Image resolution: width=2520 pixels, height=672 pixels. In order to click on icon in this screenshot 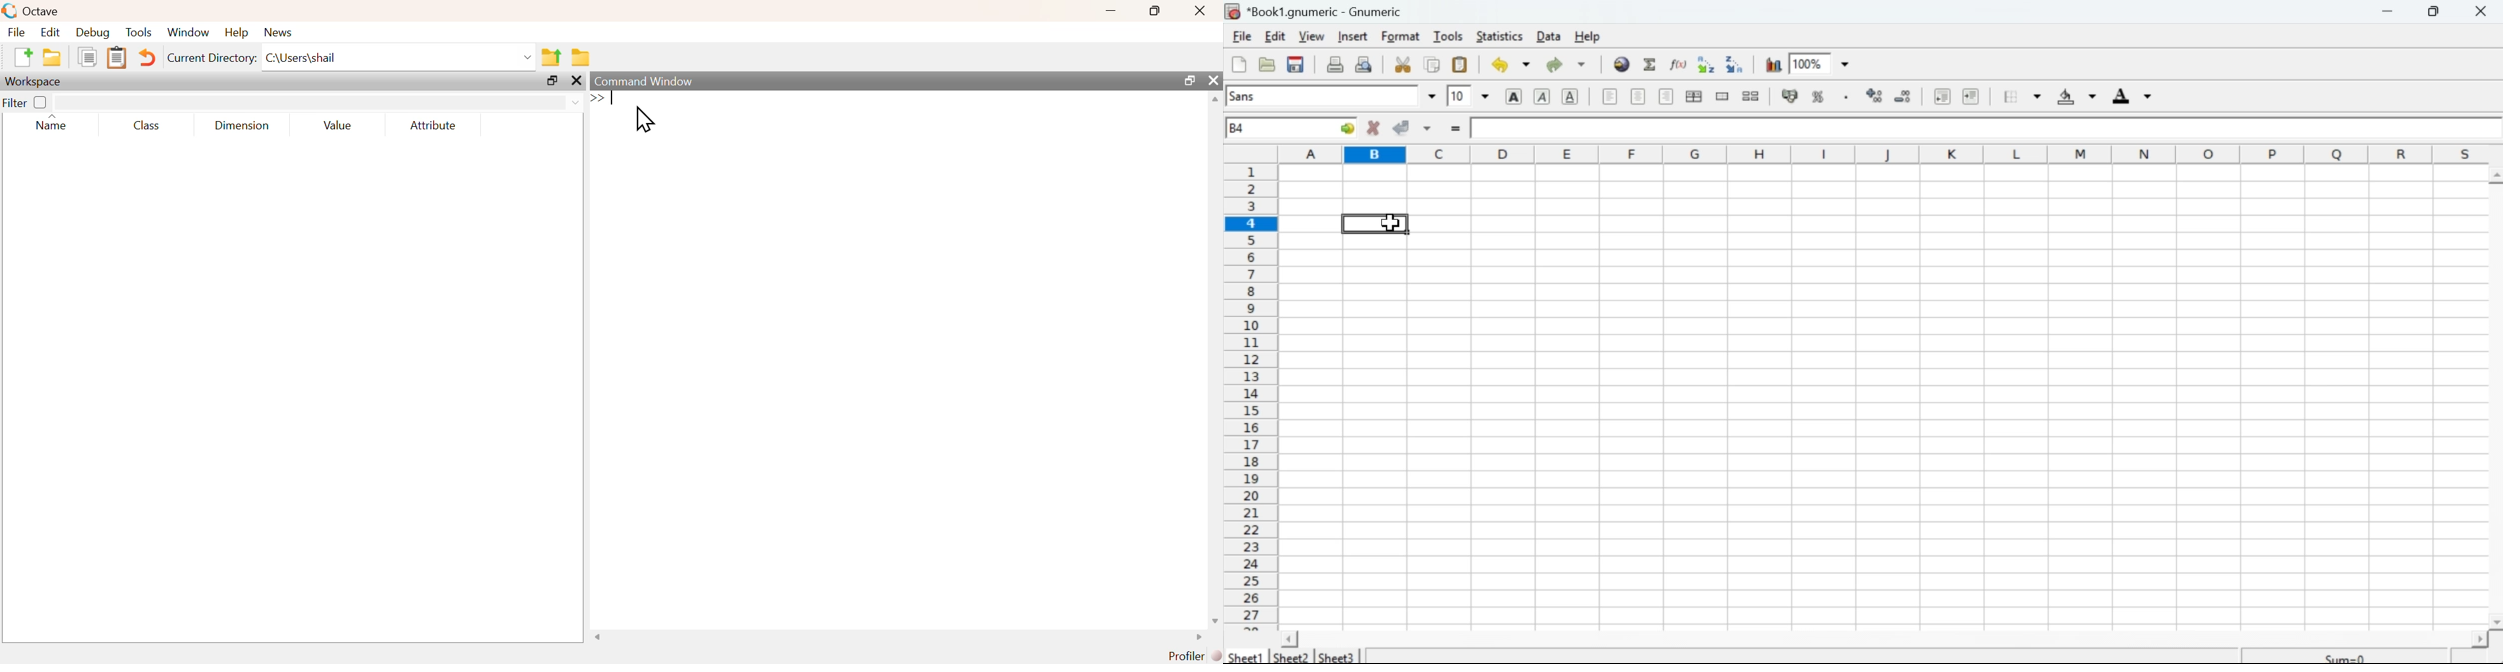, I will do `click(1788, 96)`.